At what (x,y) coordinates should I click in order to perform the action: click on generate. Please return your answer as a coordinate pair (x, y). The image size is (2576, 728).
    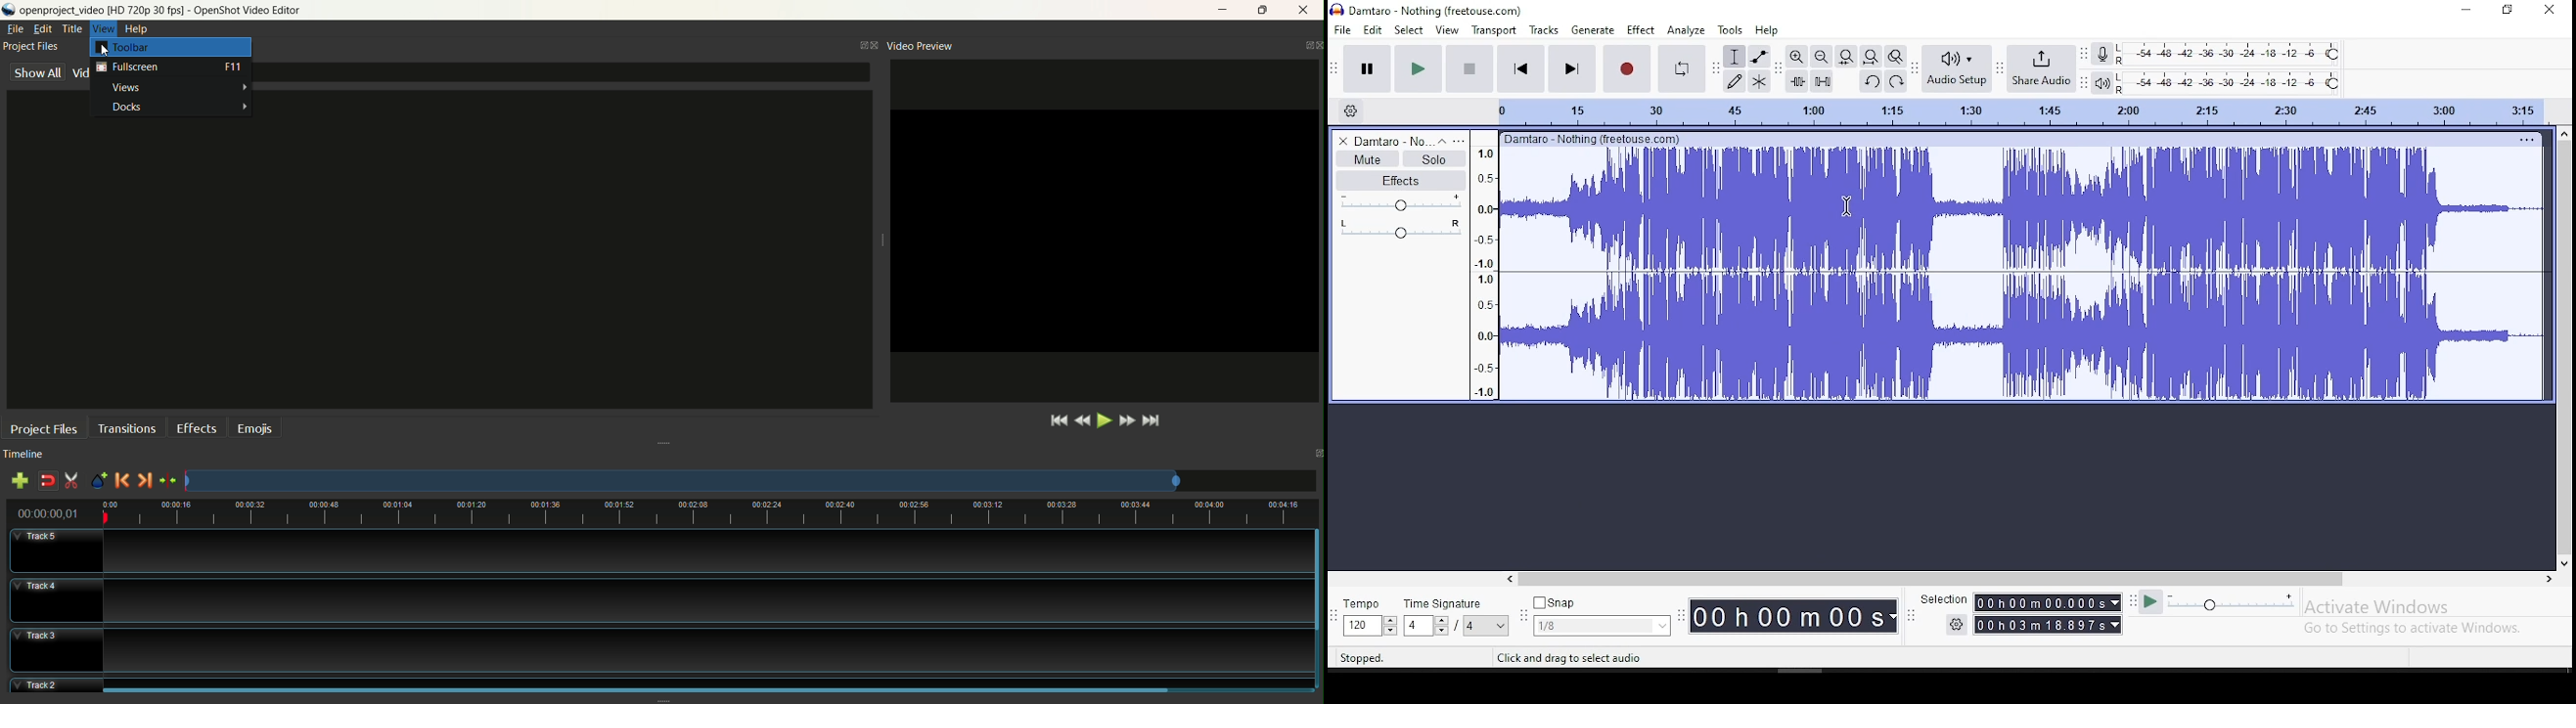
    Looking at the image, I should click on (1593, 29).